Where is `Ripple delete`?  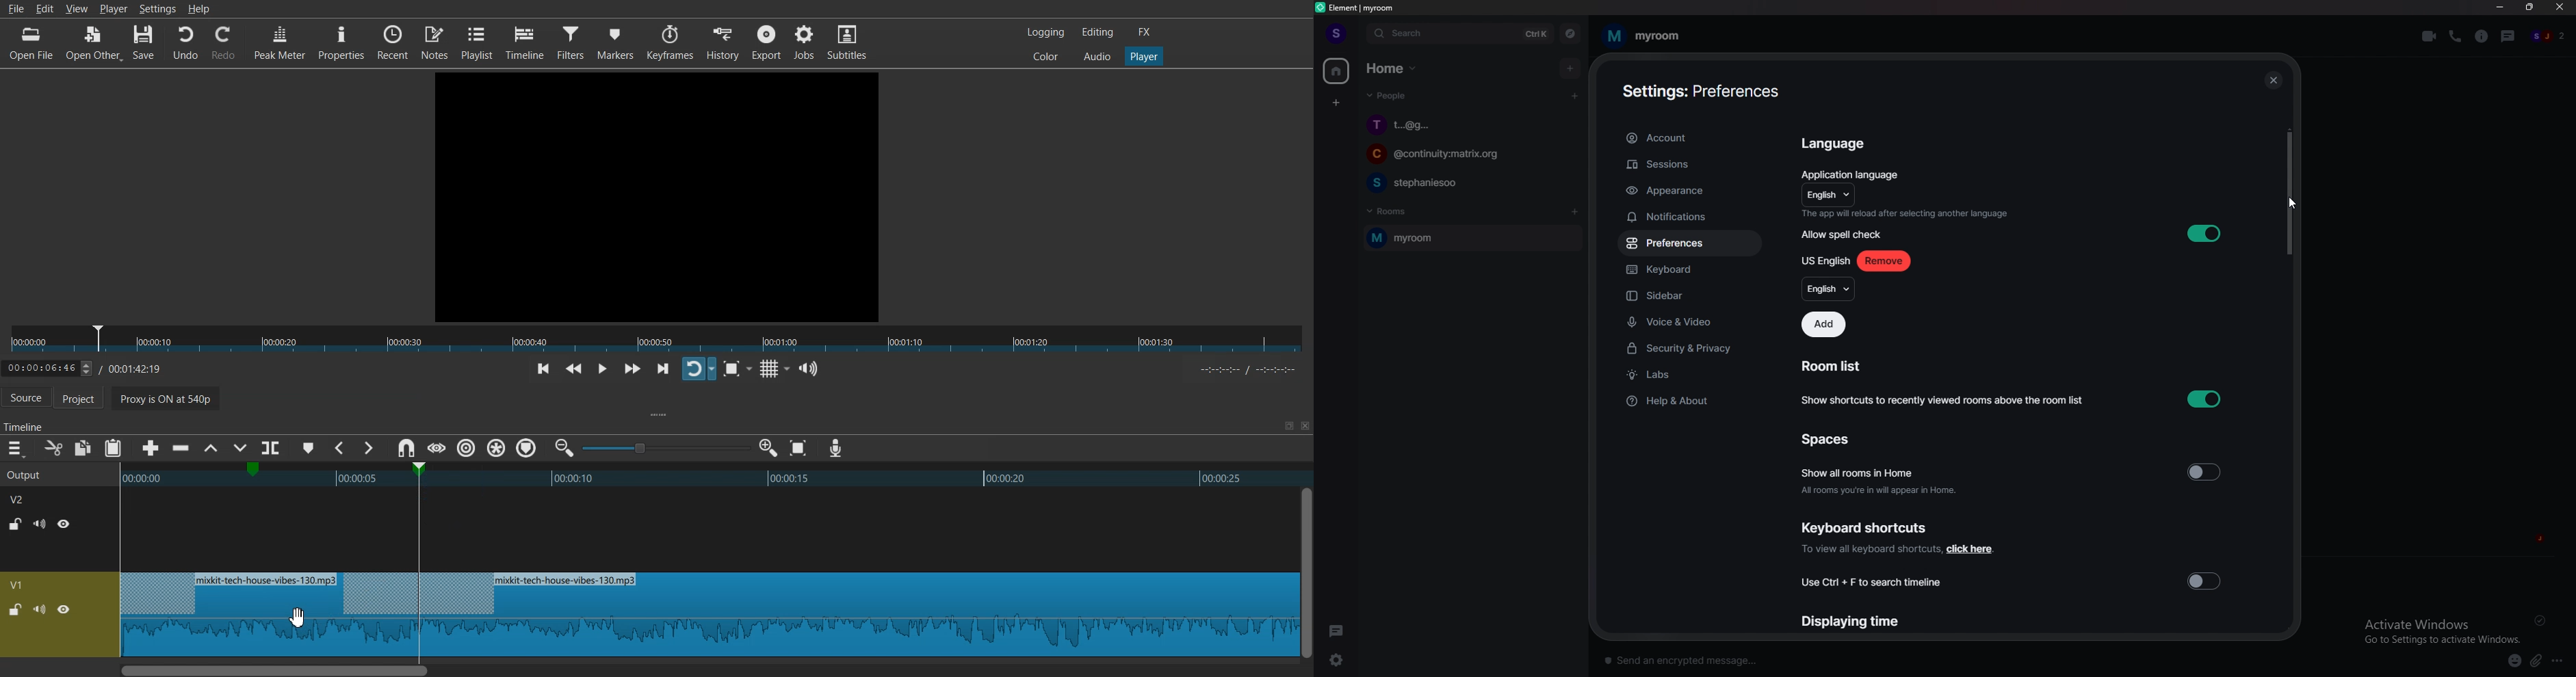 Ripple delete is located at coordinates (181, 449).